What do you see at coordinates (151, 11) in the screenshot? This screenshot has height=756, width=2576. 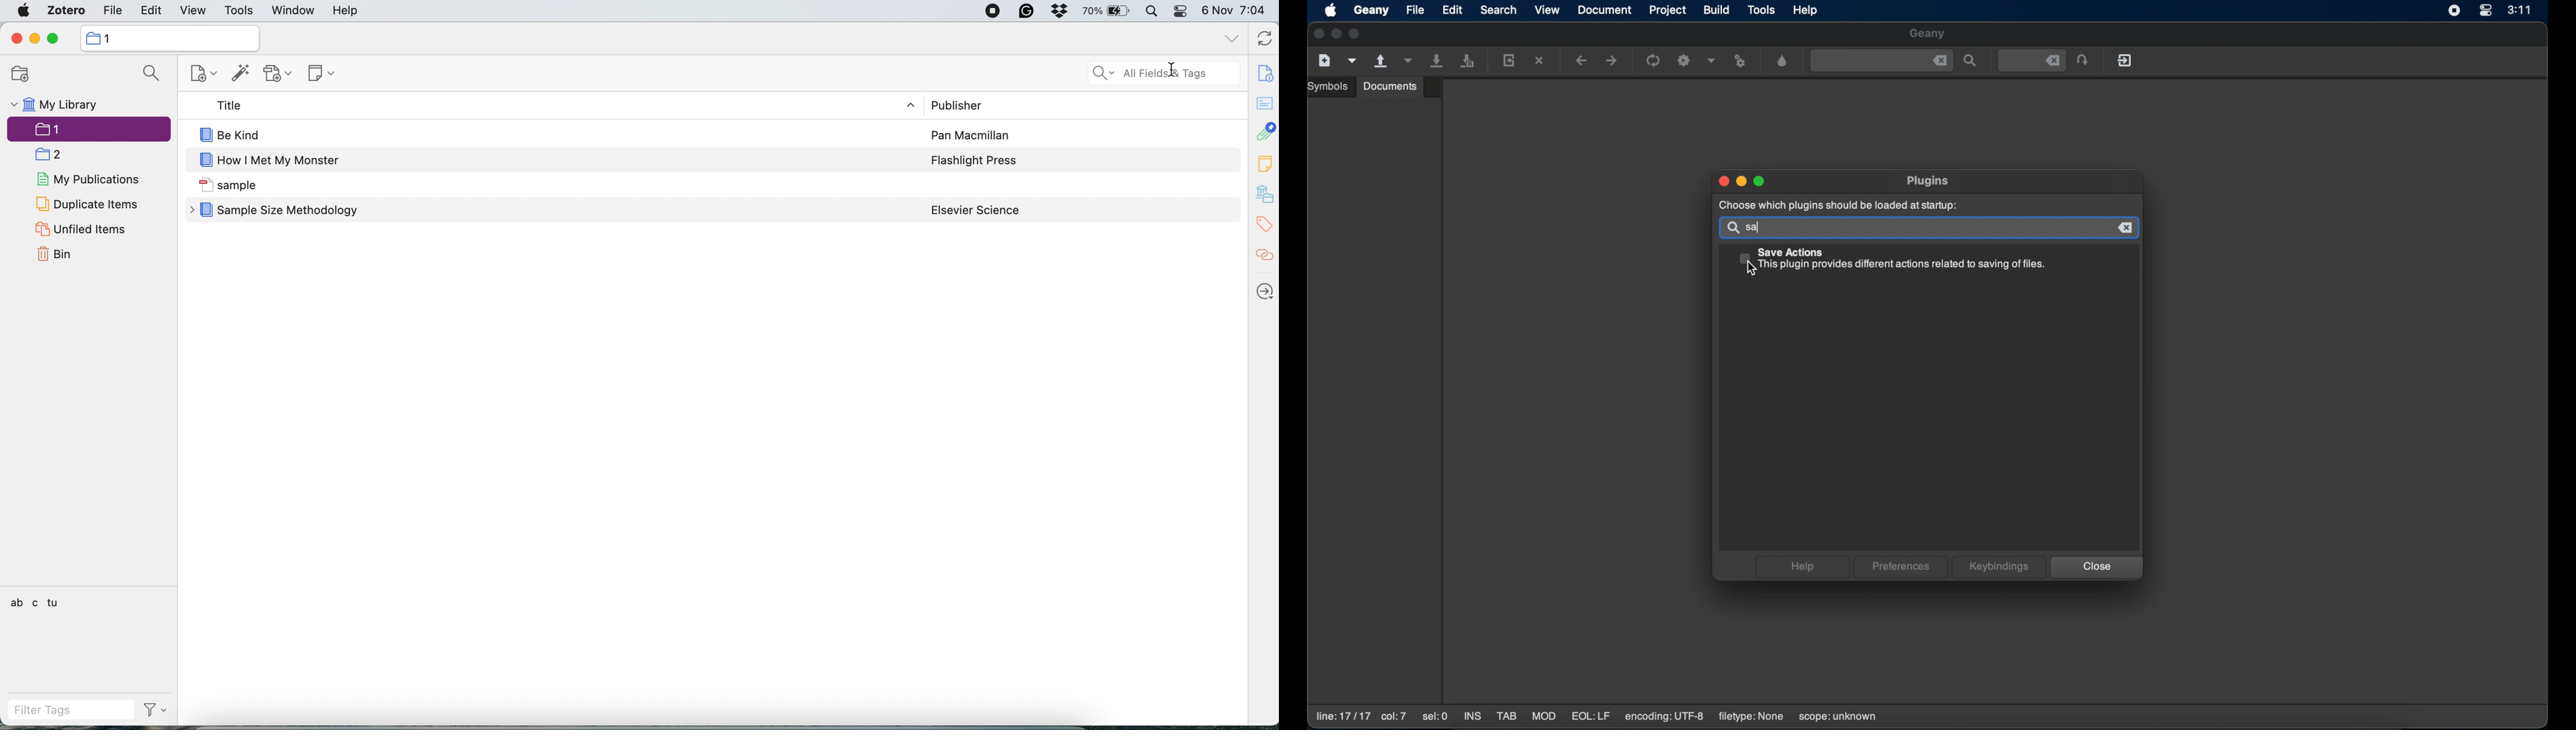 I see `edit` at bounding box center [151, 11].